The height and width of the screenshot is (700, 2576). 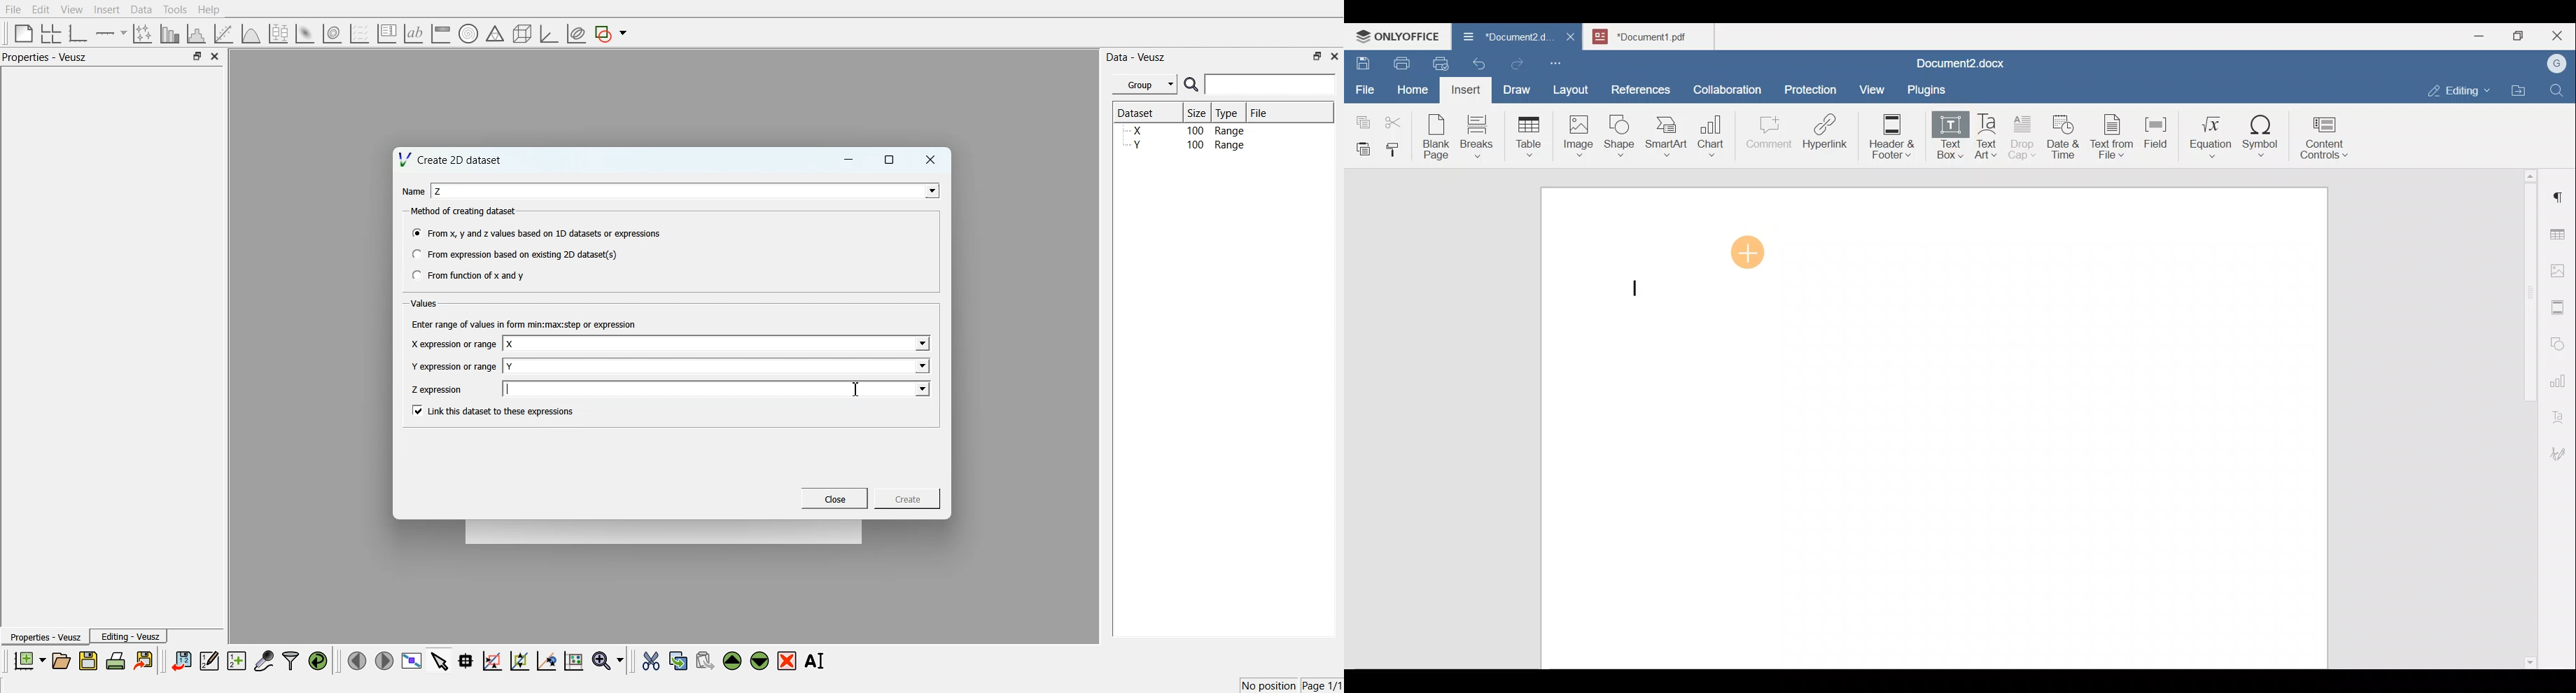 I want to click on Chart, so click(x=1708, y=137).